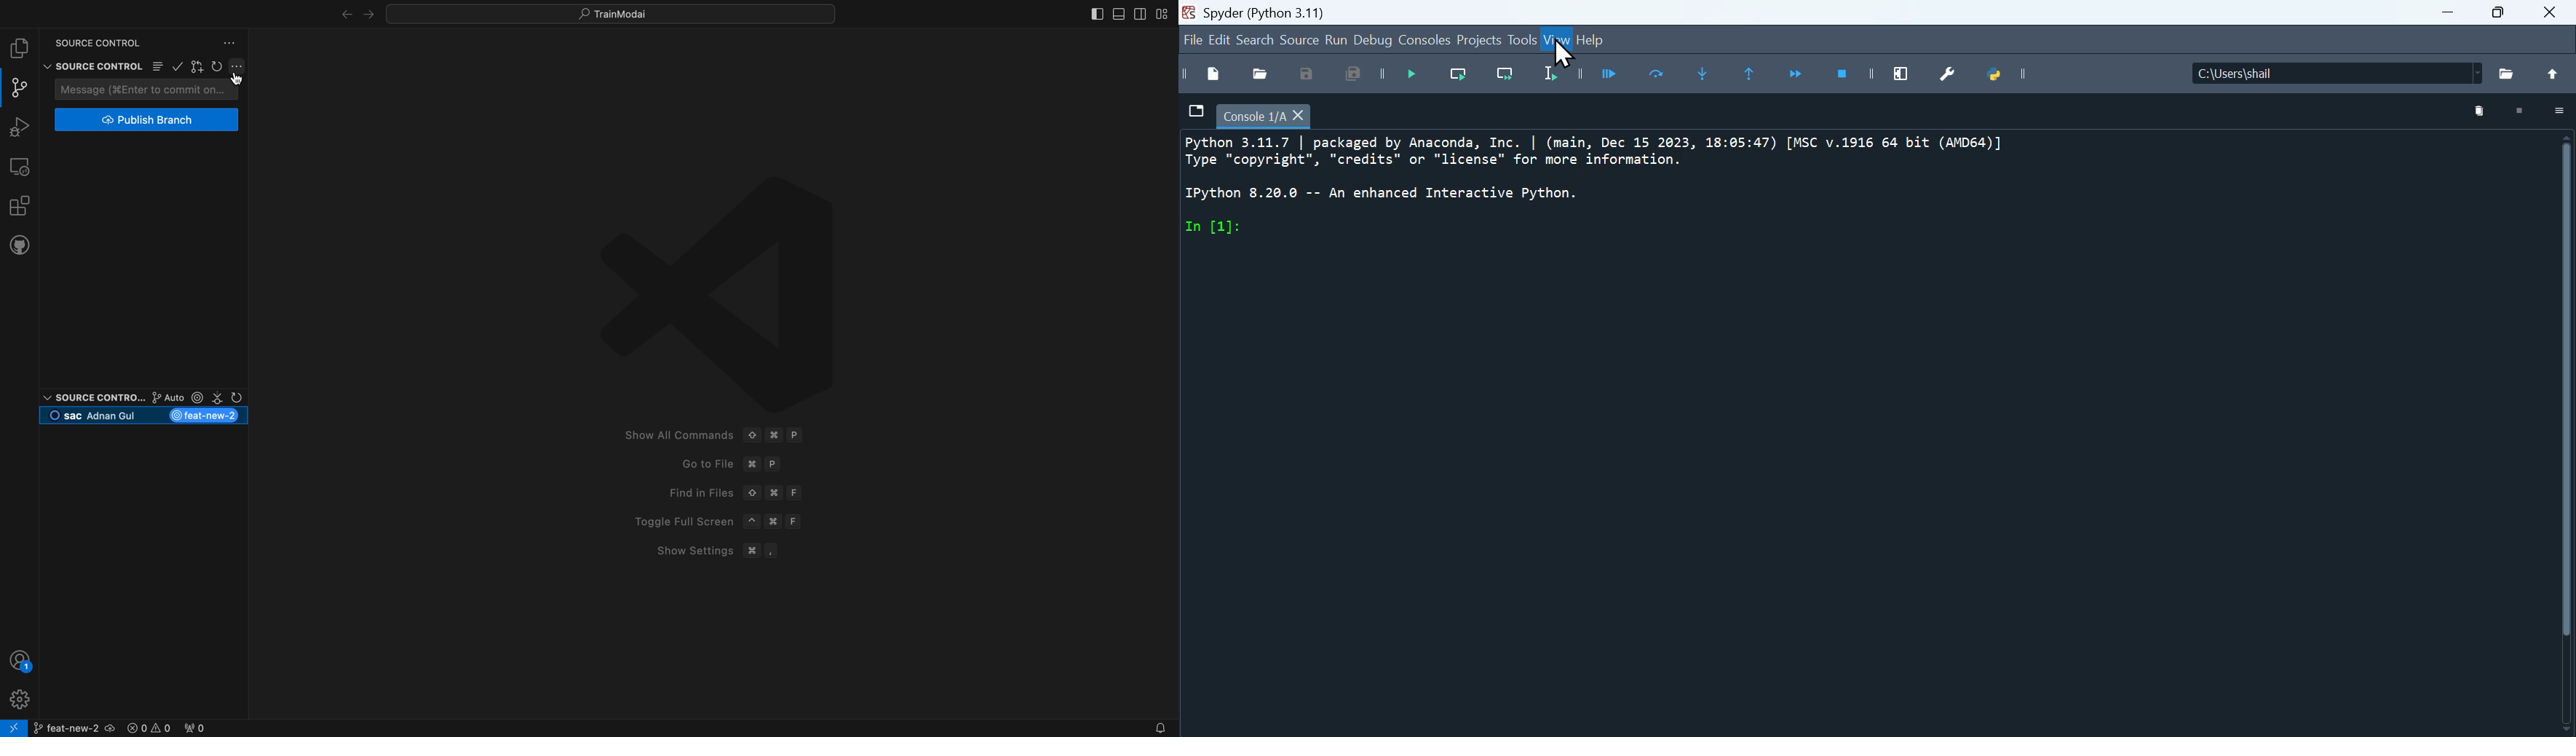  What do you see at coordinates (2384, 71) in the screenshot?
I see `Name of the file` at bounding box center [2384, 71].